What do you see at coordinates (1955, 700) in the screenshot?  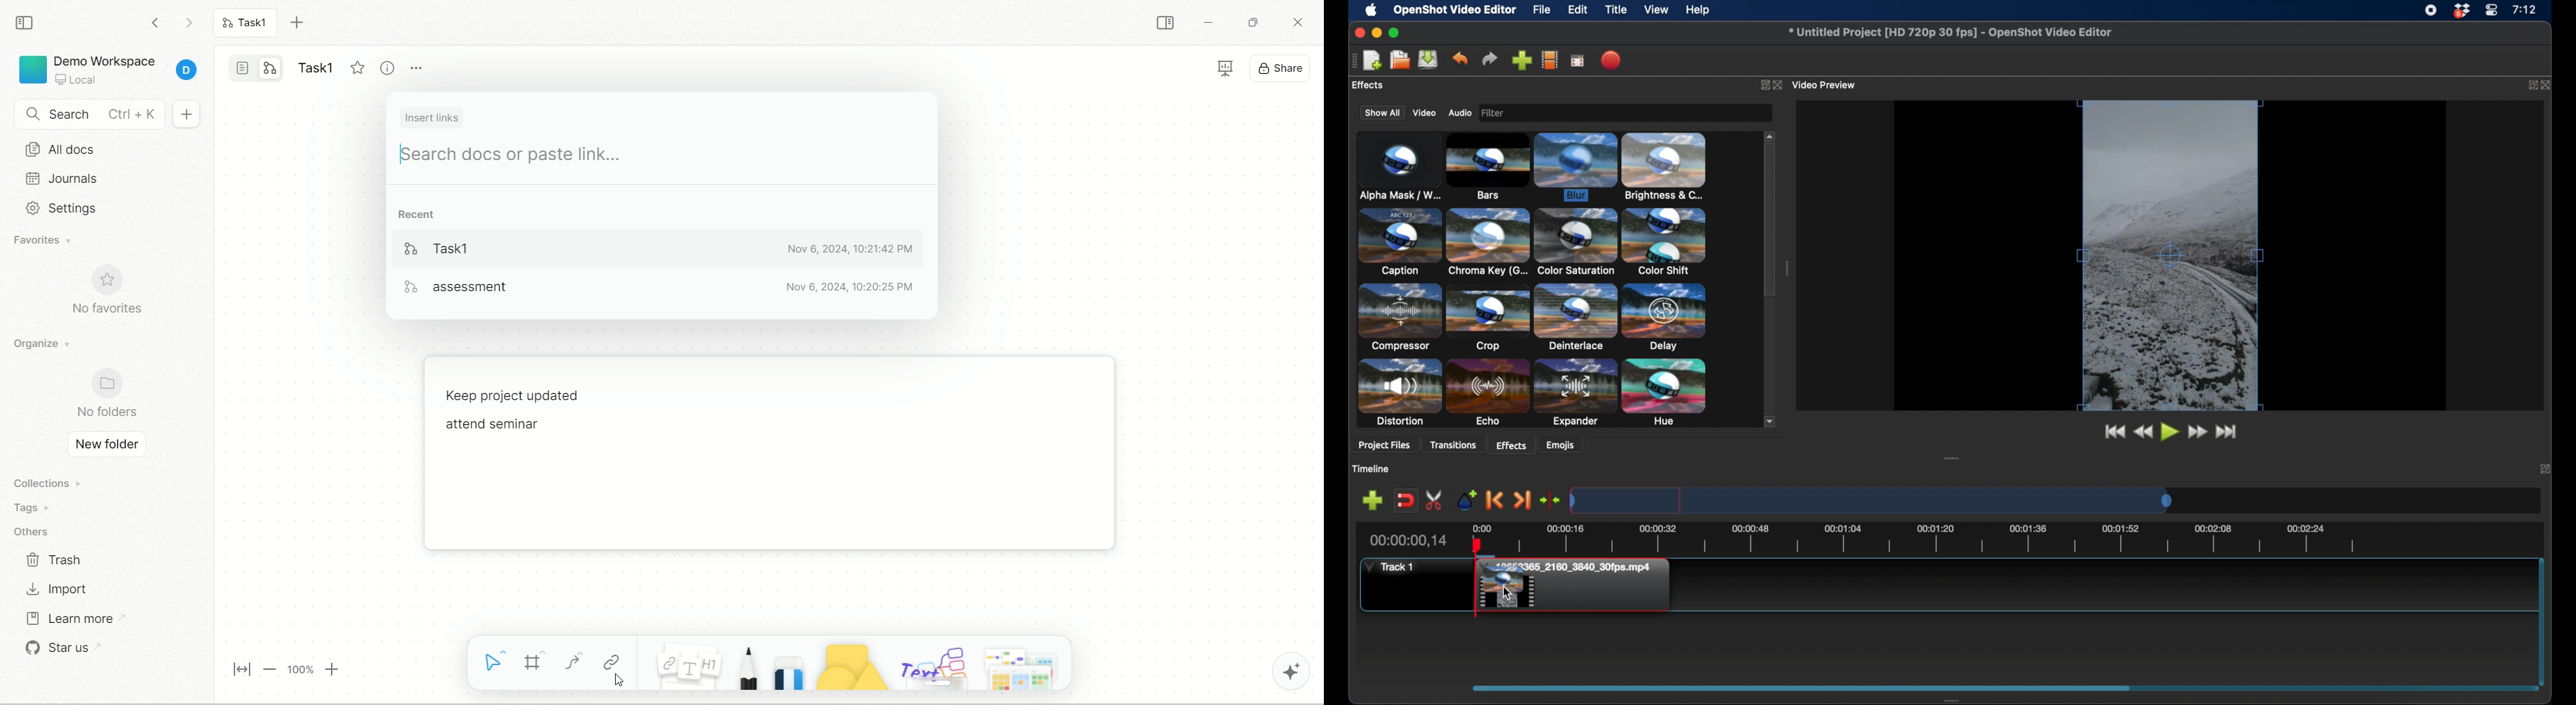 I see `drag handle` at bounding box center [1955, 700].